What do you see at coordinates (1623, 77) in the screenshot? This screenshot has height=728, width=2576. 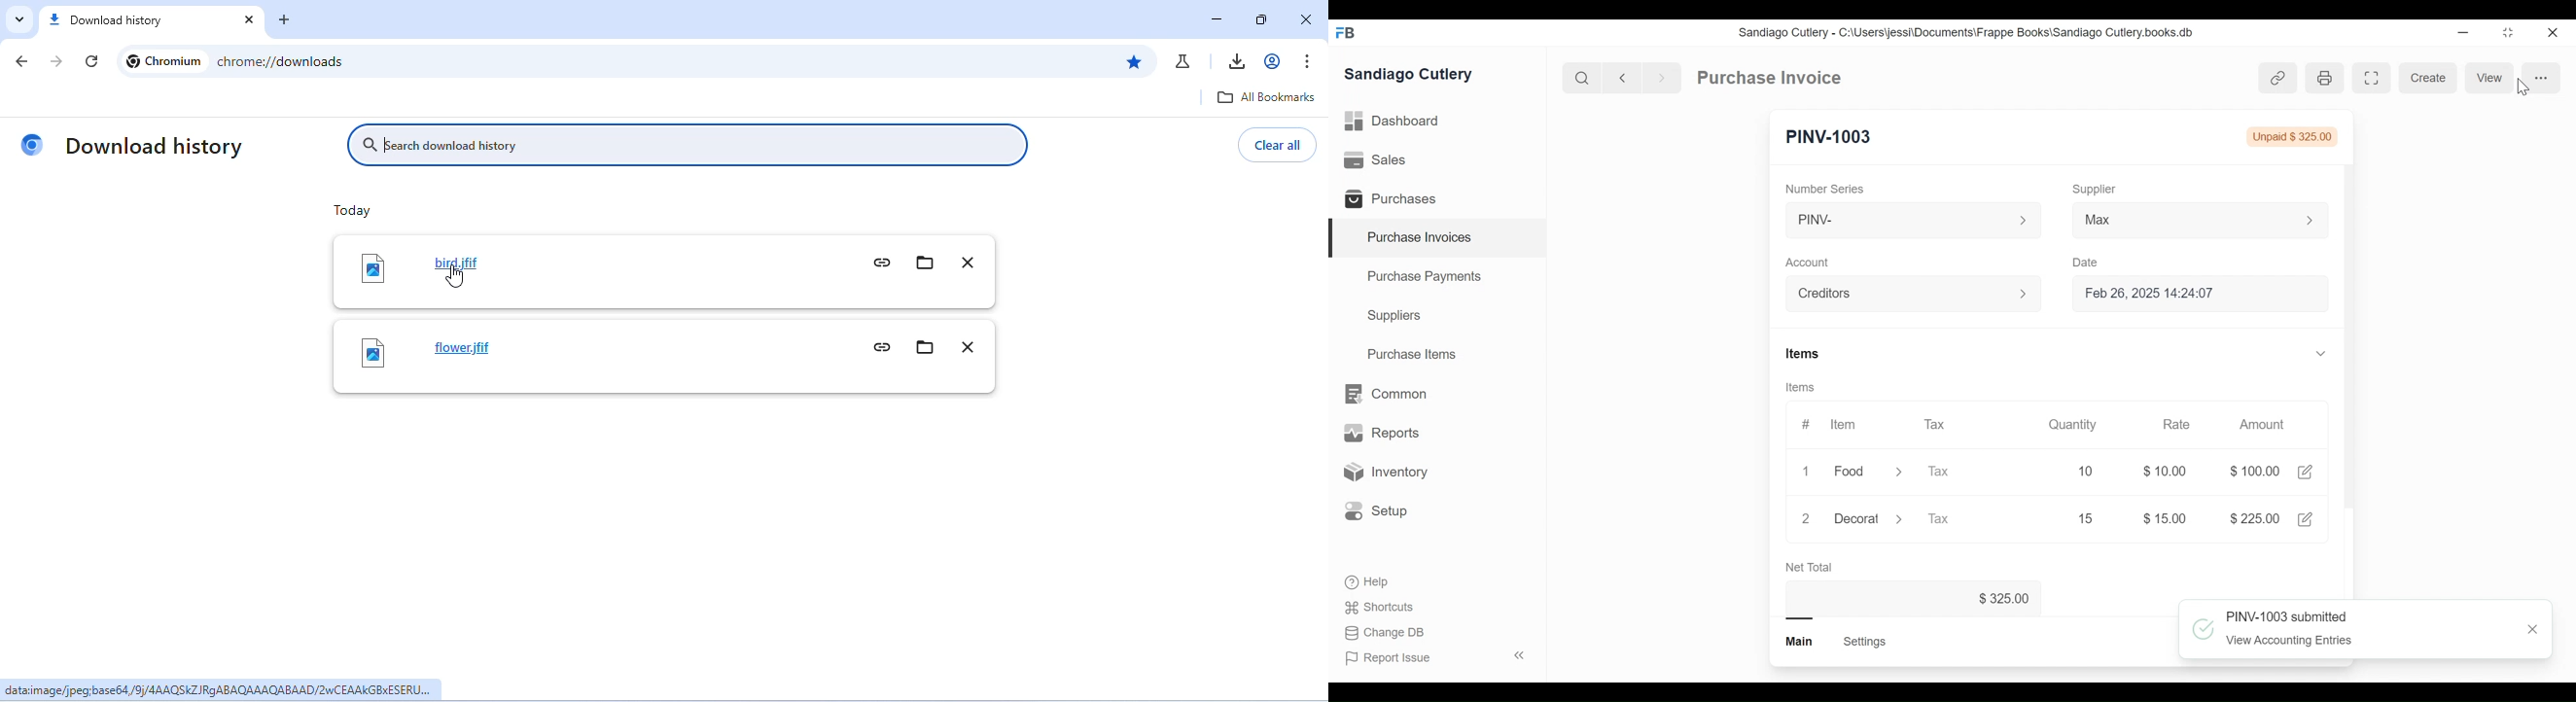 I see `Naviagate back` at bounding box center [1623, 77].